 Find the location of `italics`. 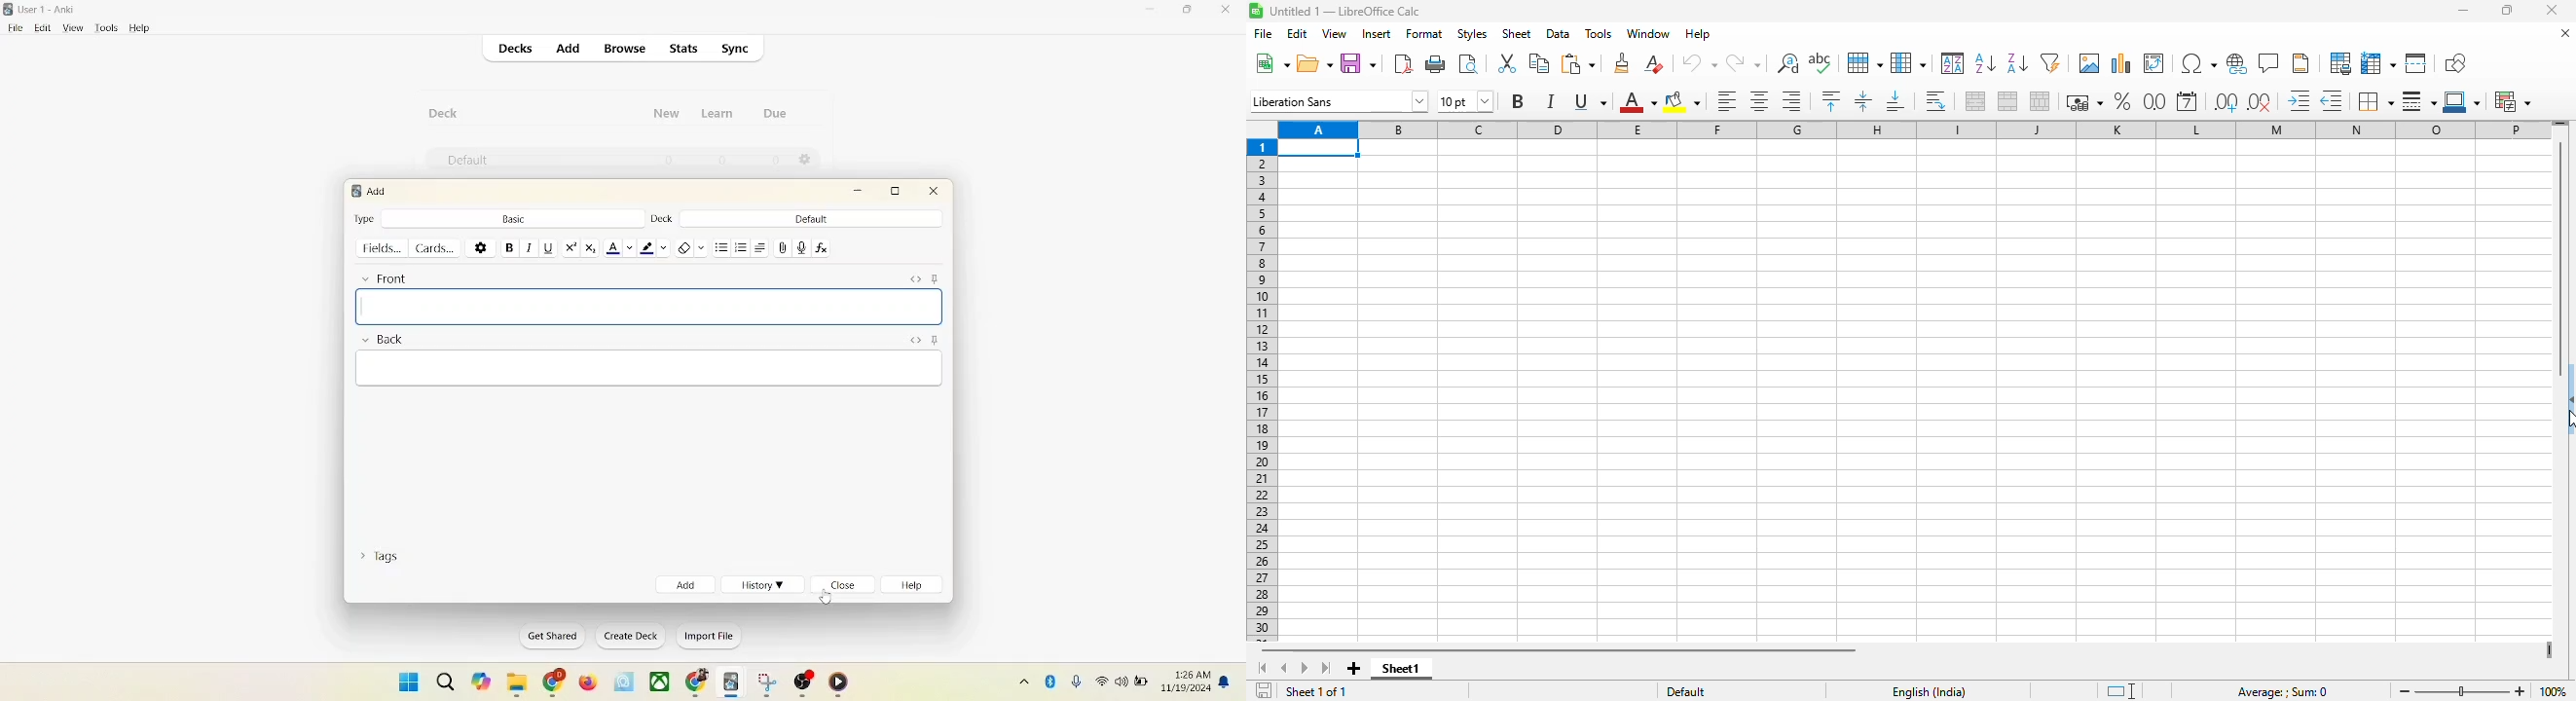

italics is located at coordinates (528, 248).